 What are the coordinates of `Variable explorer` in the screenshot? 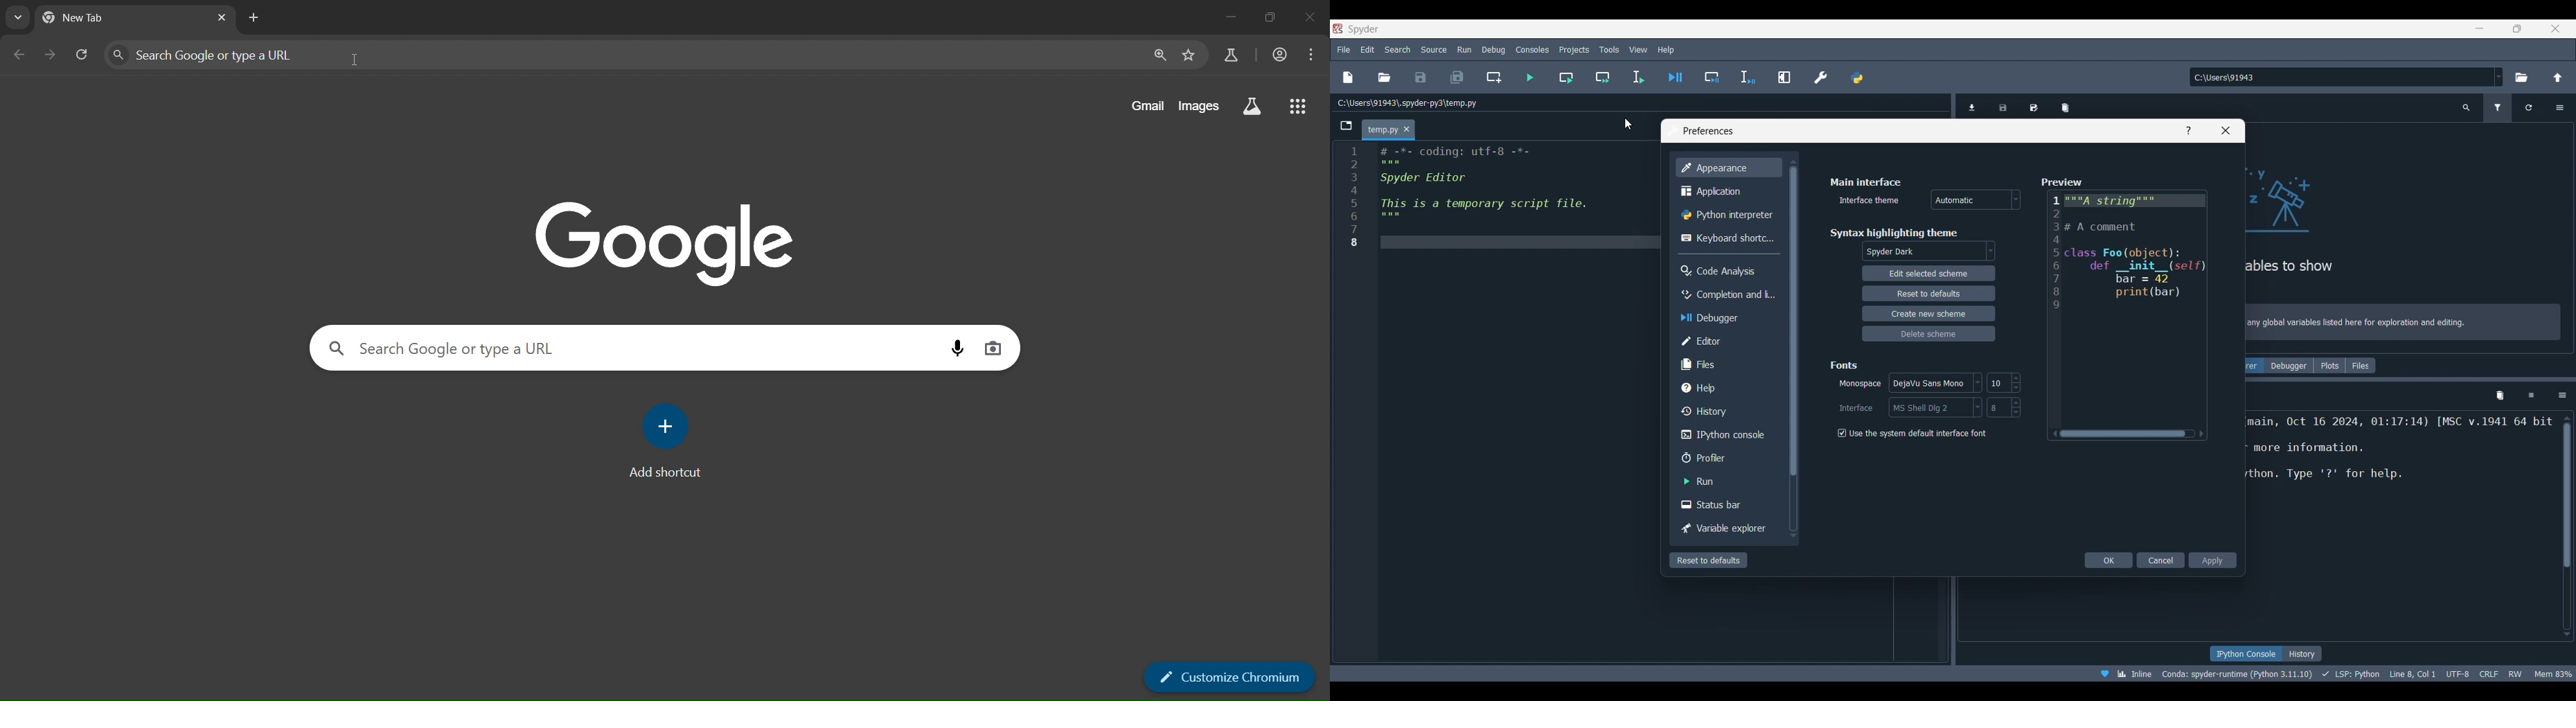 It's located at (1723, 527).